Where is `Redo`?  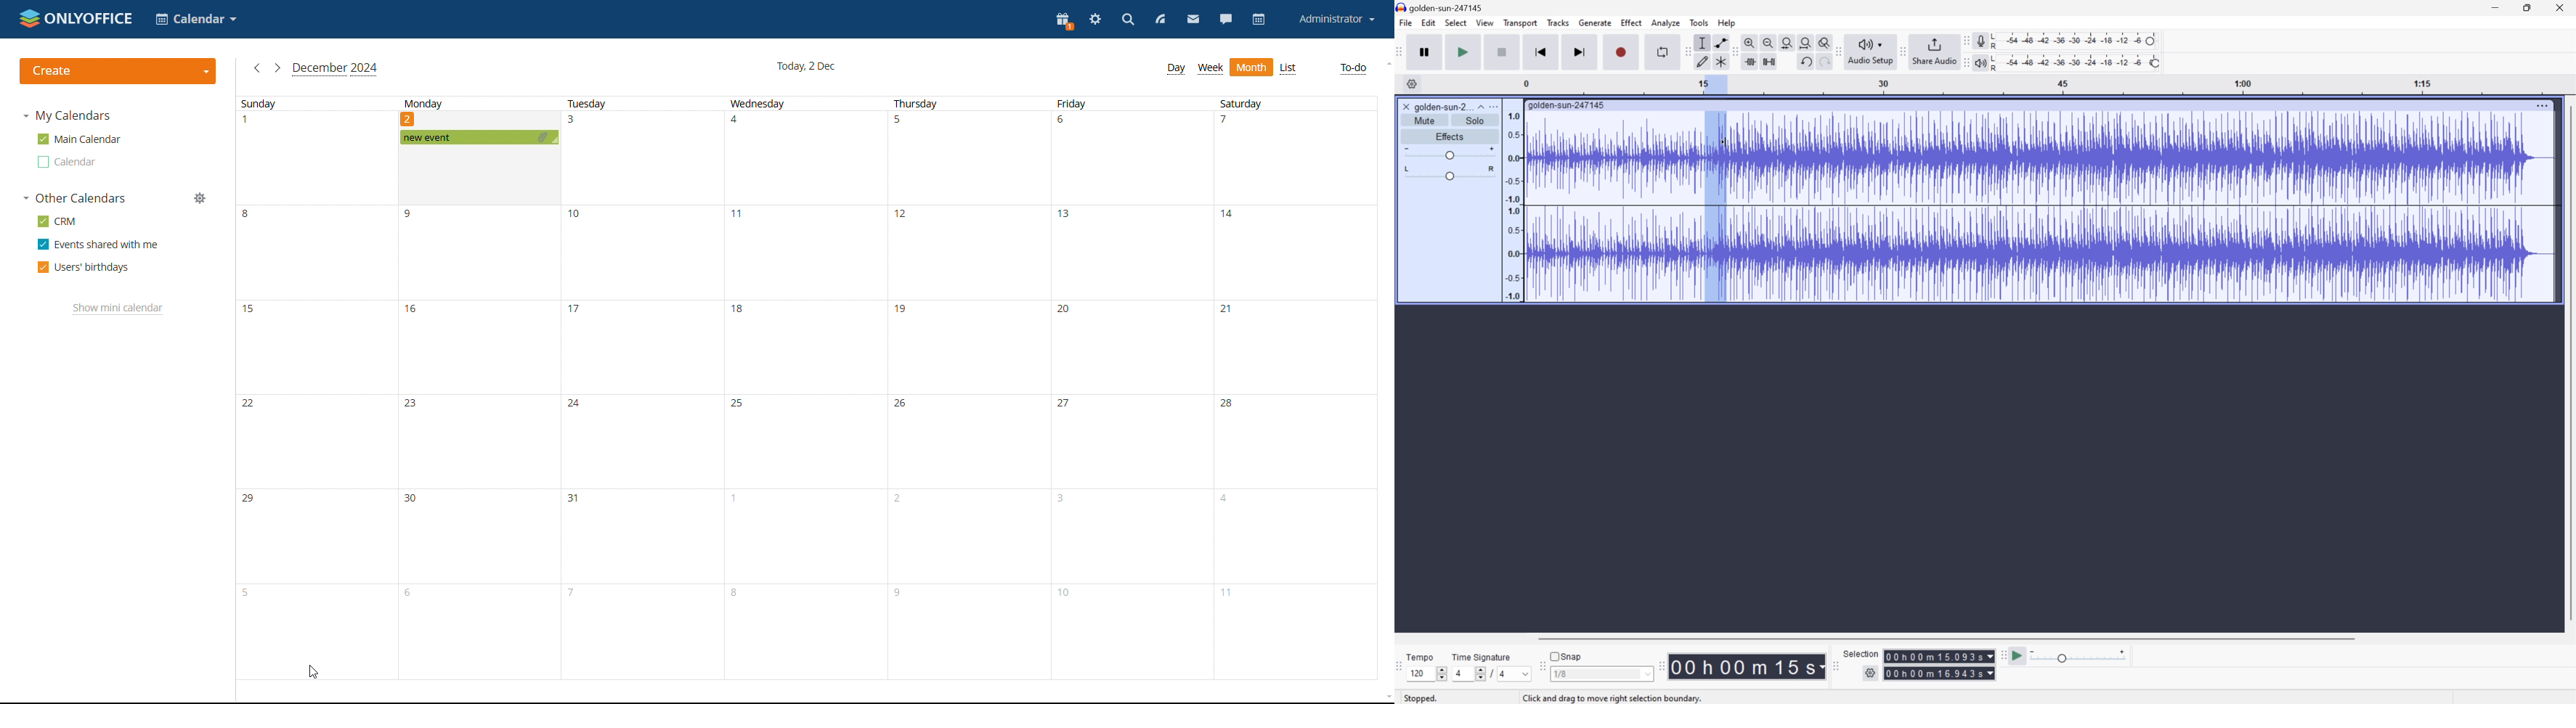 Redo is located at coordinates (1823, 65).